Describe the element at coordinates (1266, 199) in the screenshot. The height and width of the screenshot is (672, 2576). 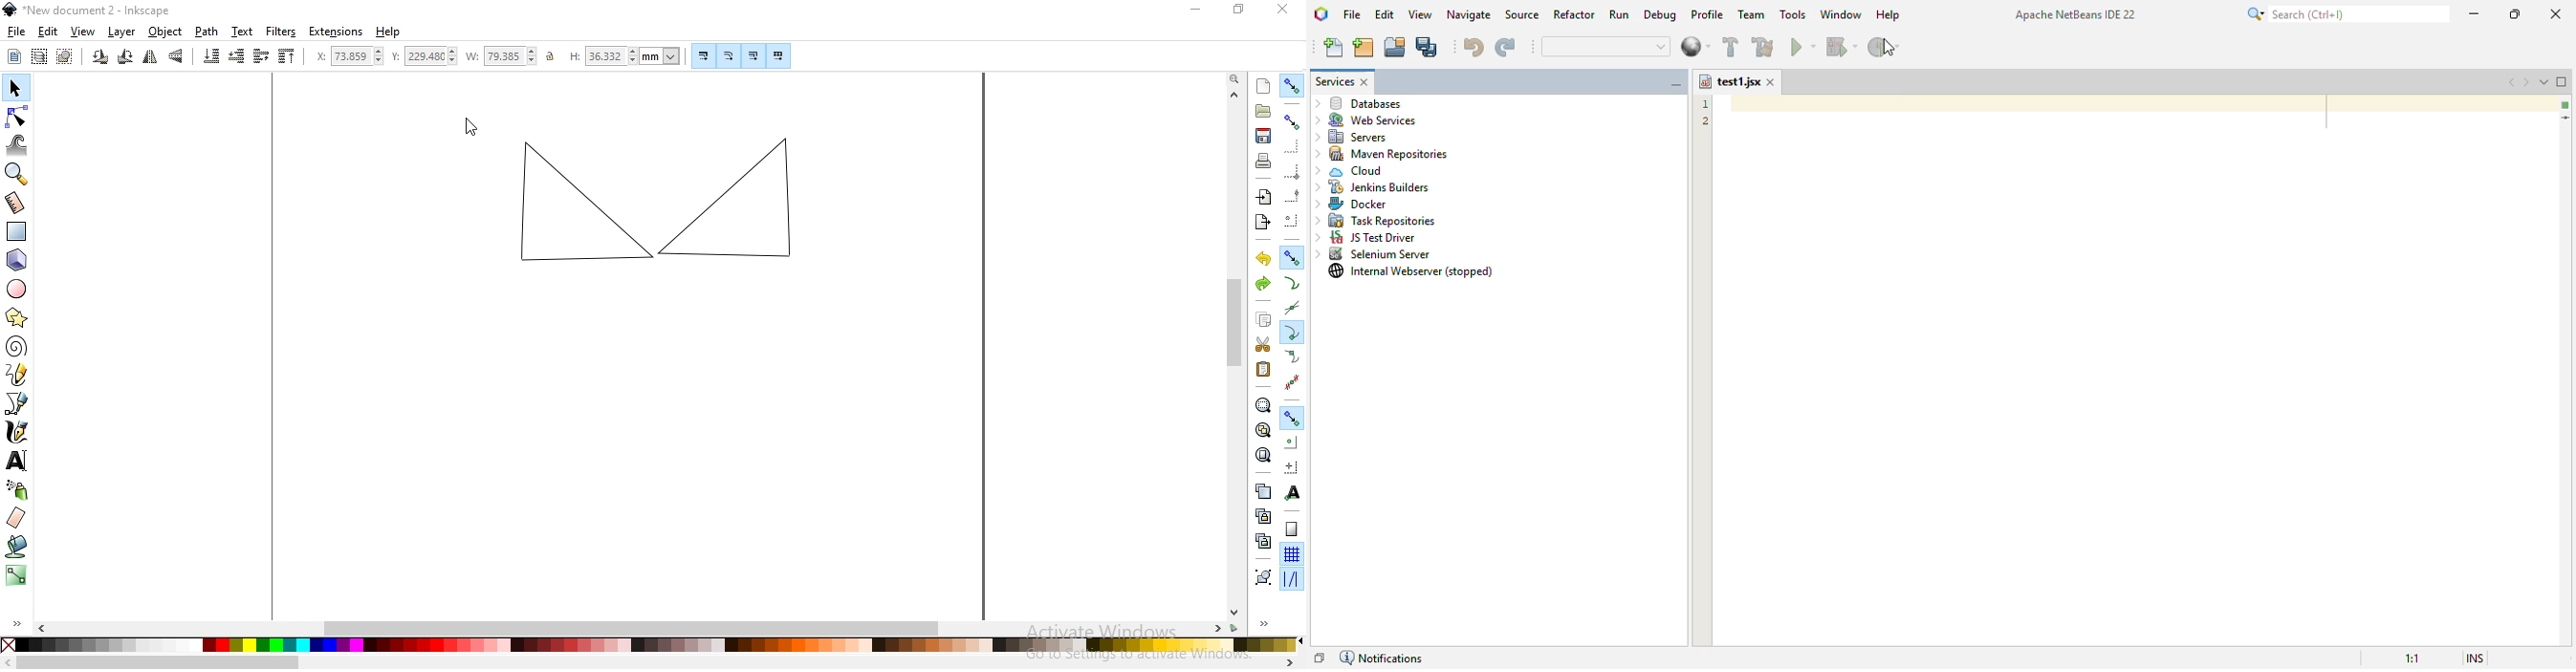
I see `import a bitmap or SVG image` at that location.